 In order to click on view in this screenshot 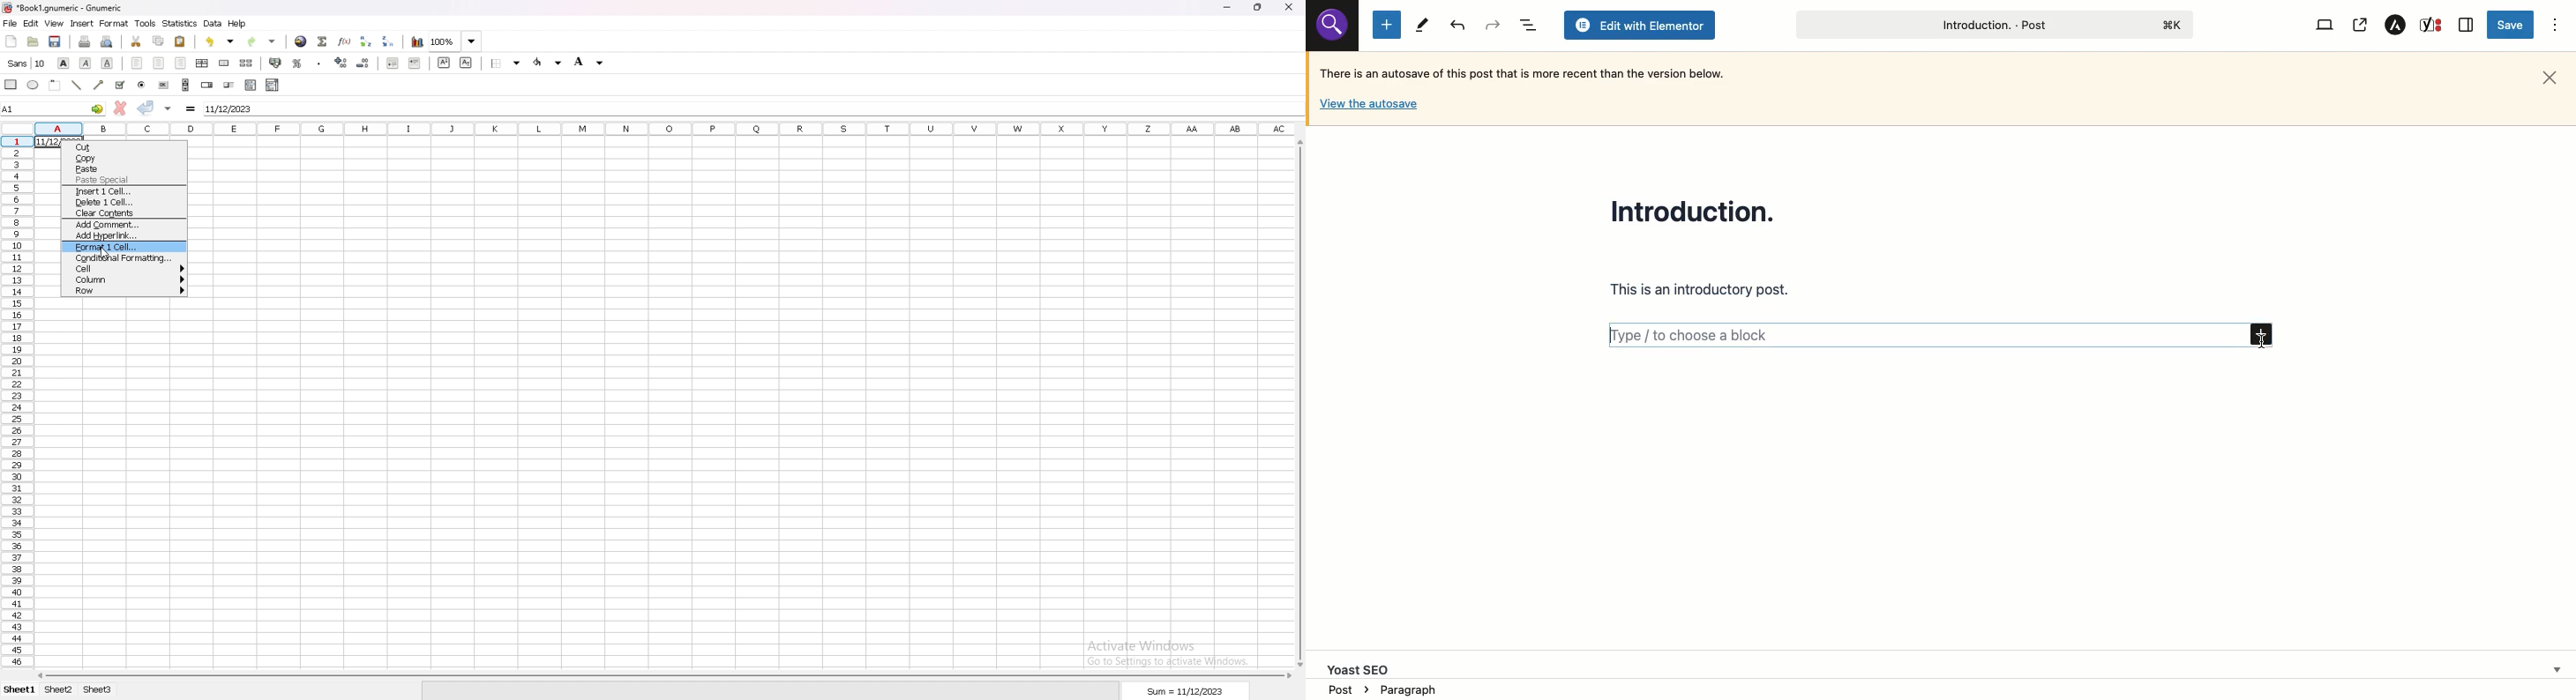, I will do `click(53, 24)`.